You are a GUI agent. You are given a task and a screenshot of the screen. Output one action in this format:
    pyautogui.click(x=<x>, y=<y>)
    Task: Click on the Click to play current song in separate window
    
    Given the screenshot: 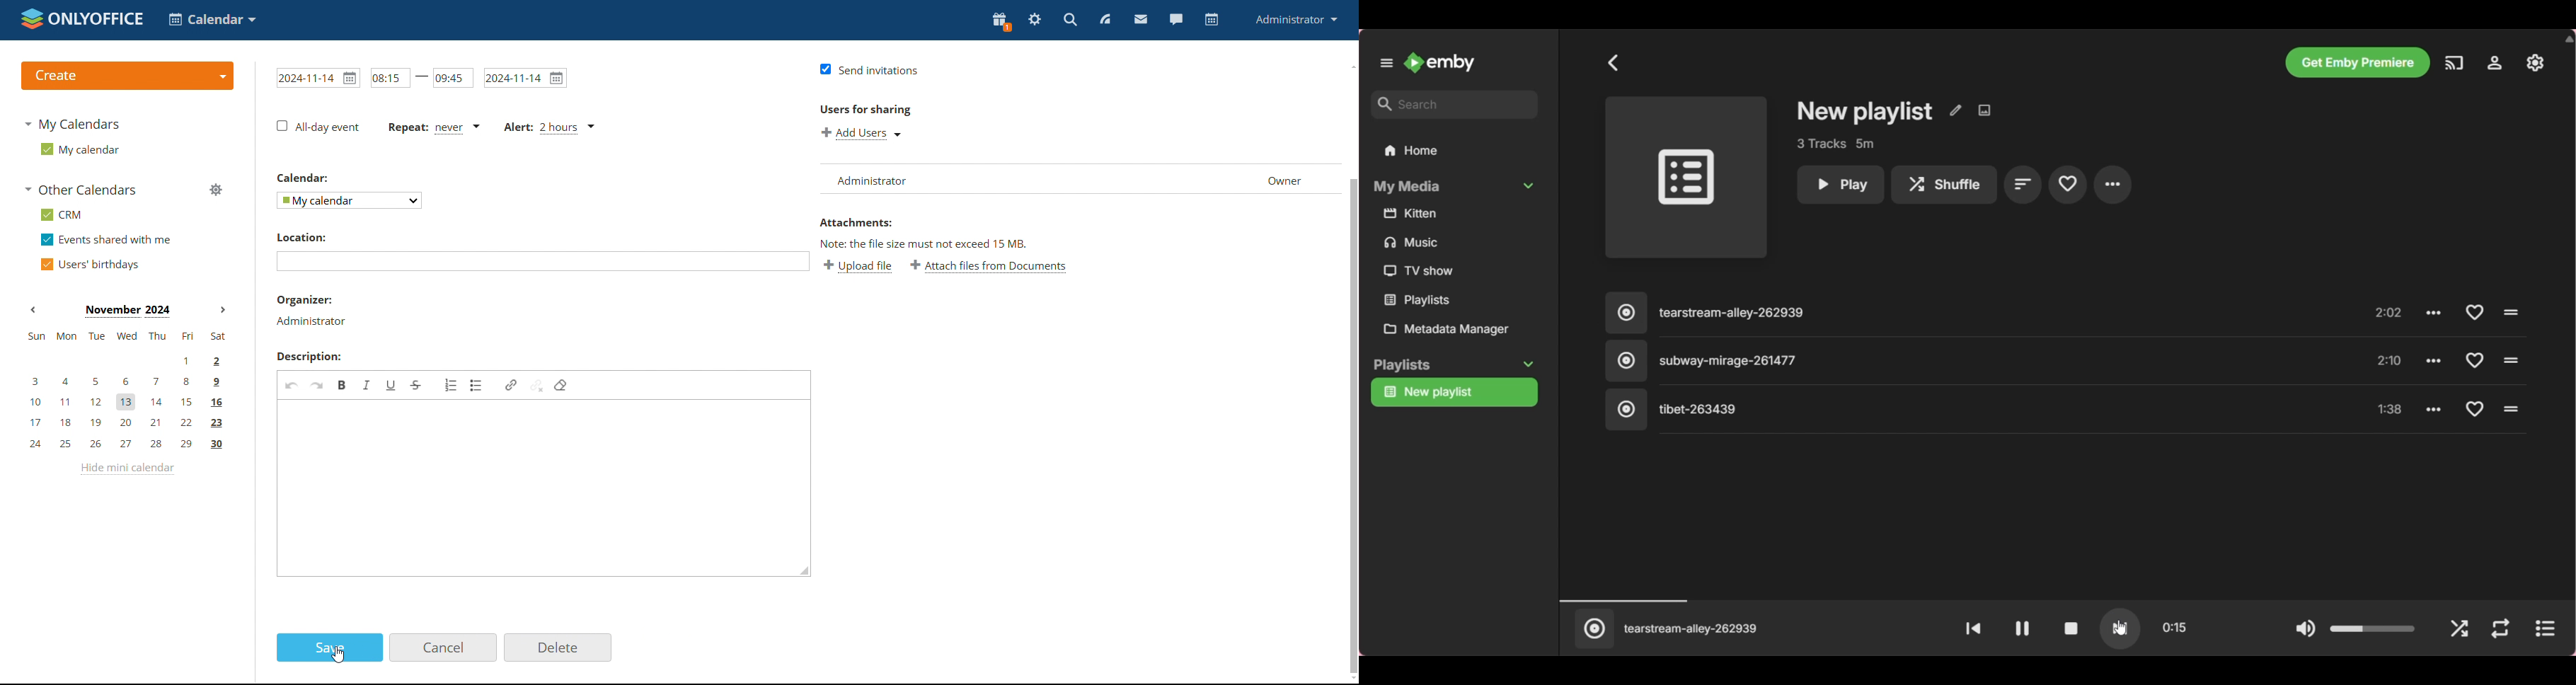 What is the action you would take?
    pyautogui.click(x=1592, y=634)
    